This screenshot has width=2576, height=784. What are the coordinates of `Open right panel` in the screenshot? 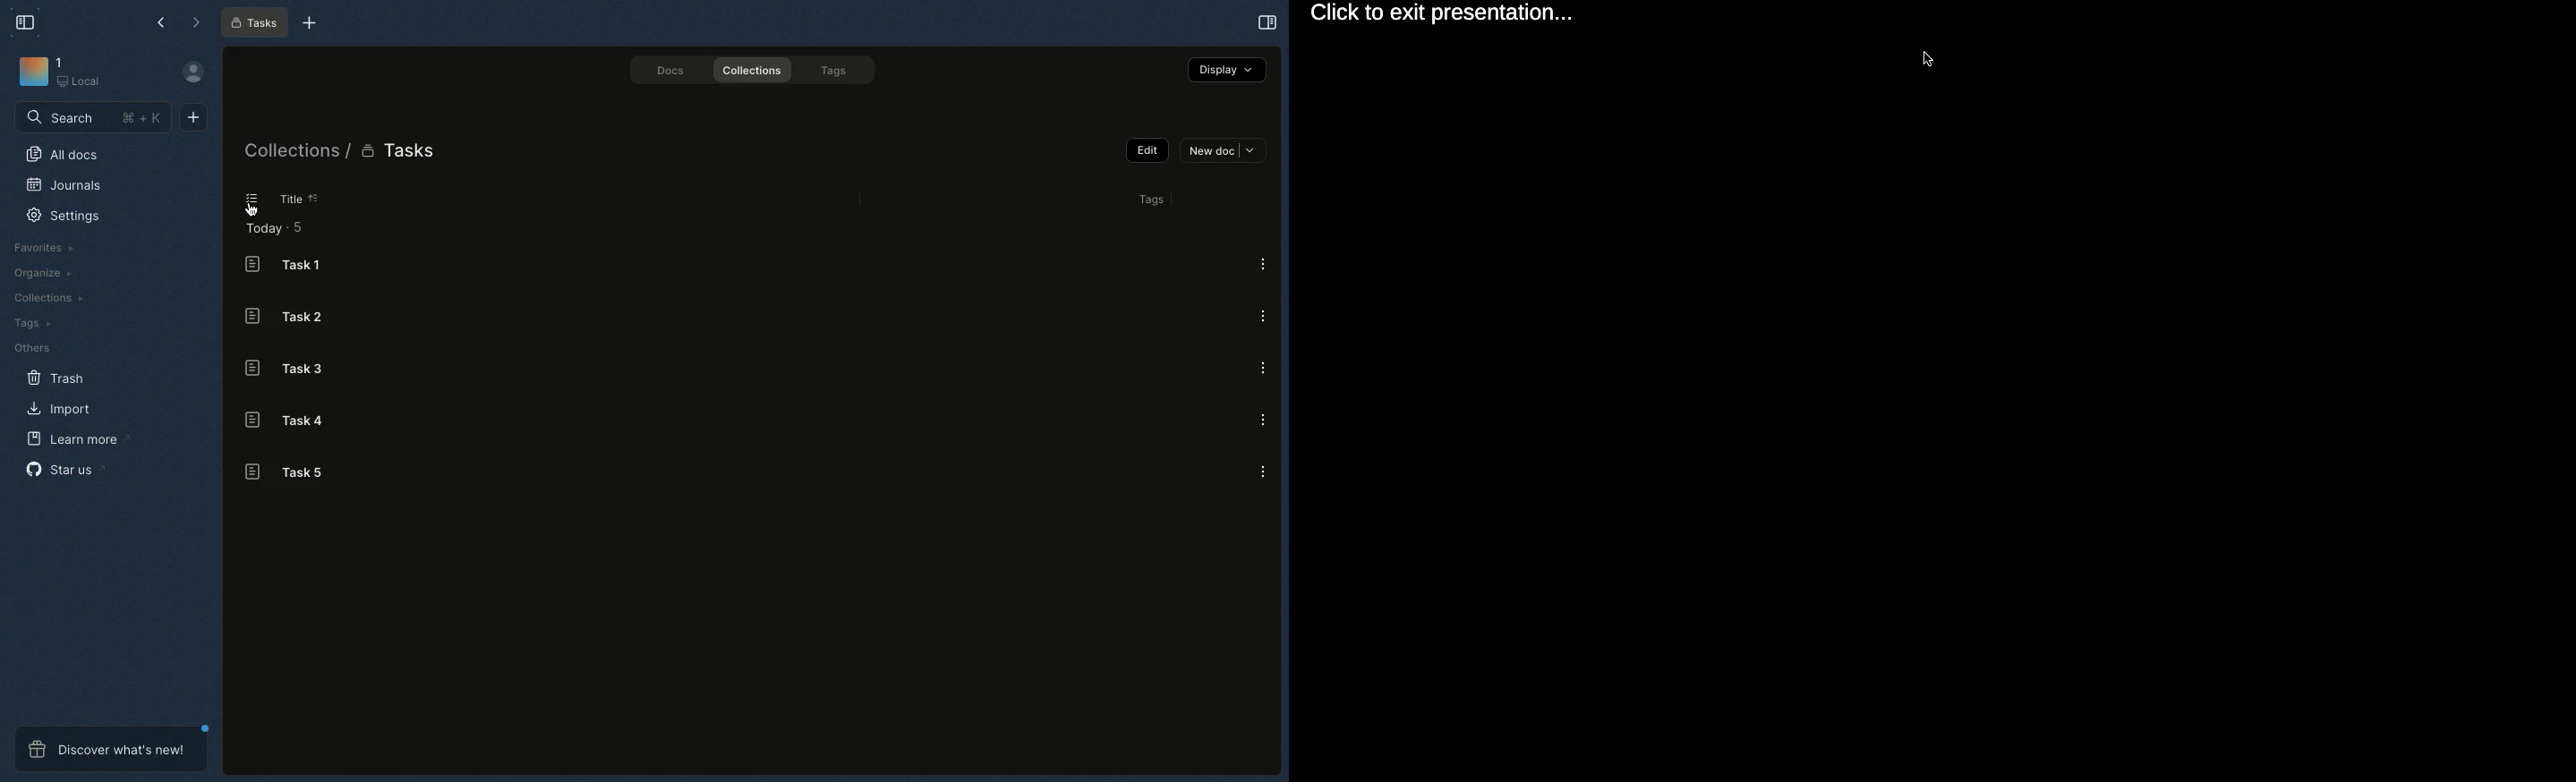 It's located at (1268, 22).